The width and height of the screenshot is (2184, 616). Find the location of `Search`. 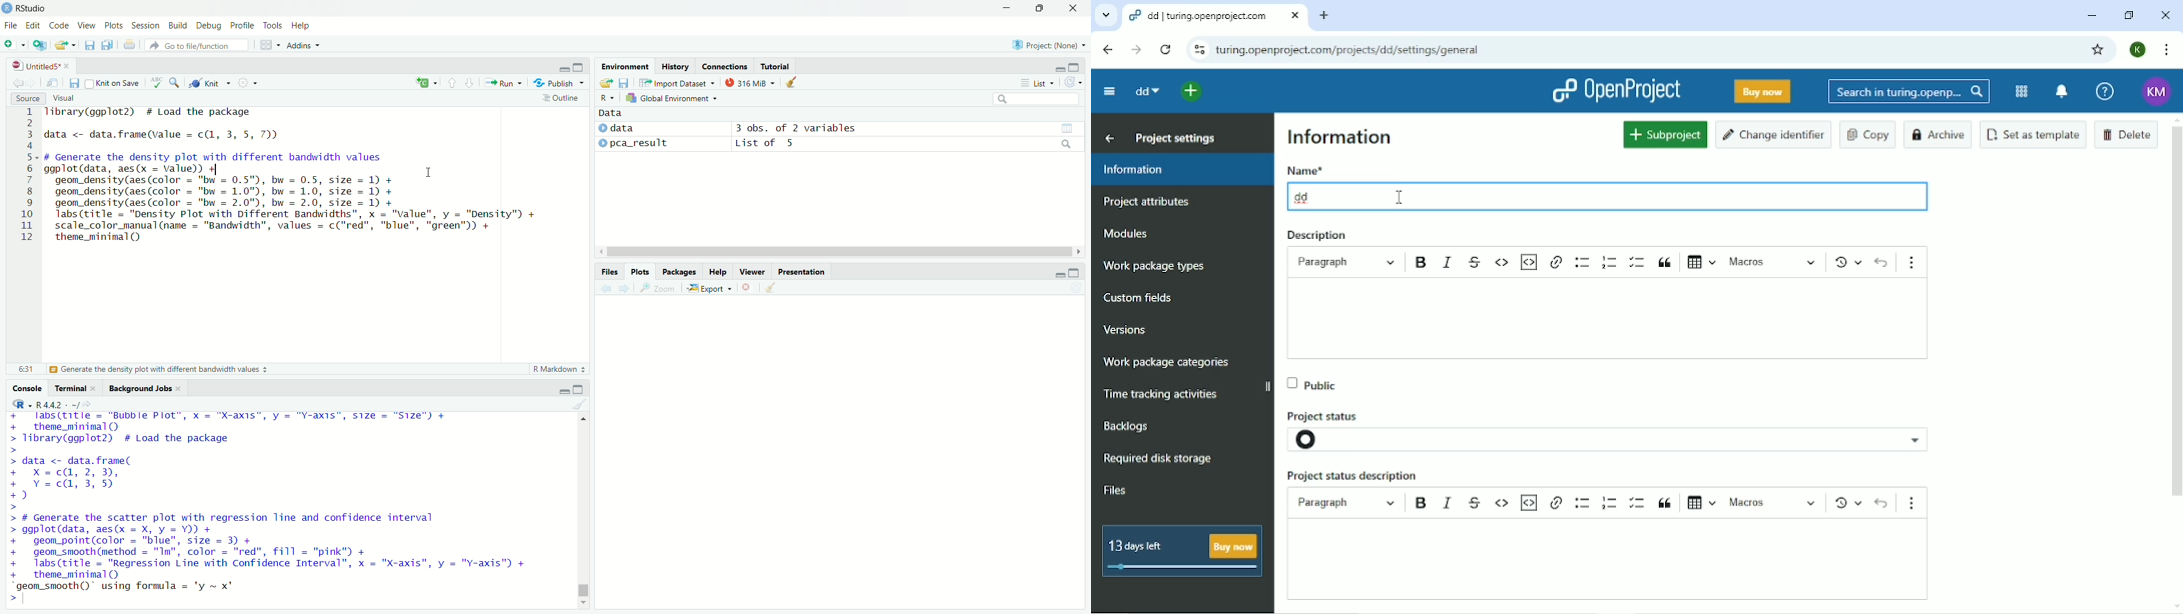

Search is located at coordinates (1037, 99).